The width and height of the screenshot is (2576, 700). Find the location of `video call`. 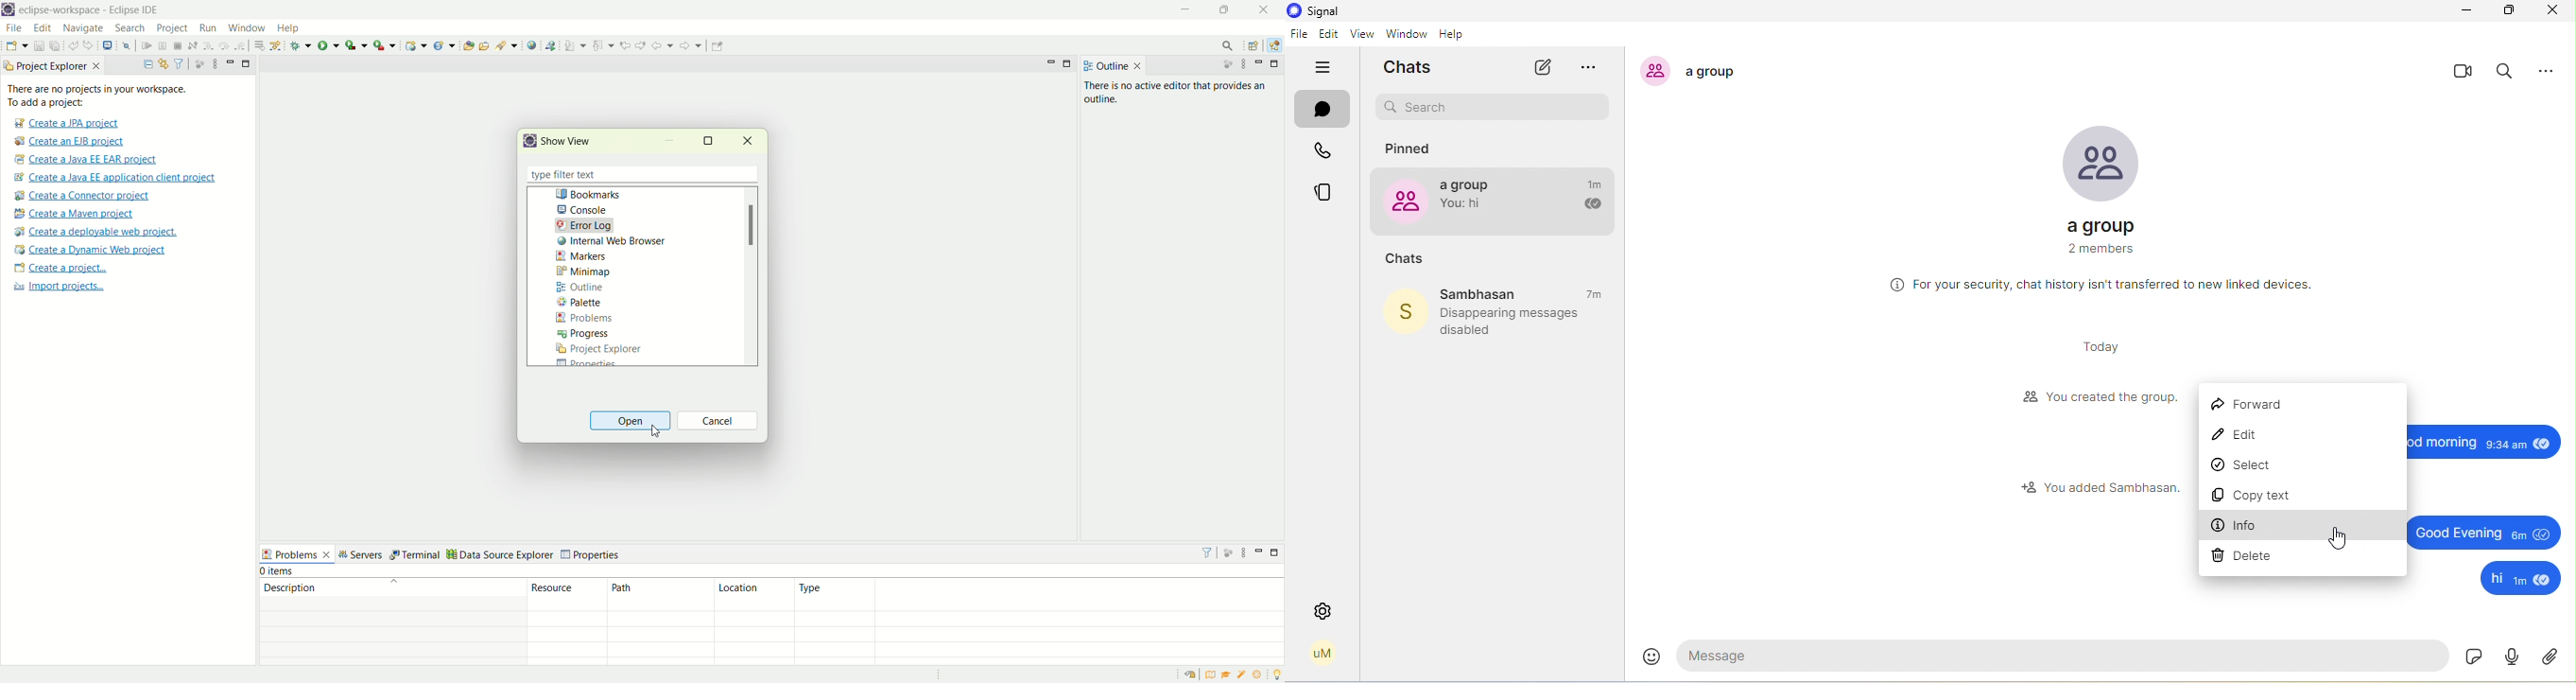

video call is located at coordinates (2463, 72).